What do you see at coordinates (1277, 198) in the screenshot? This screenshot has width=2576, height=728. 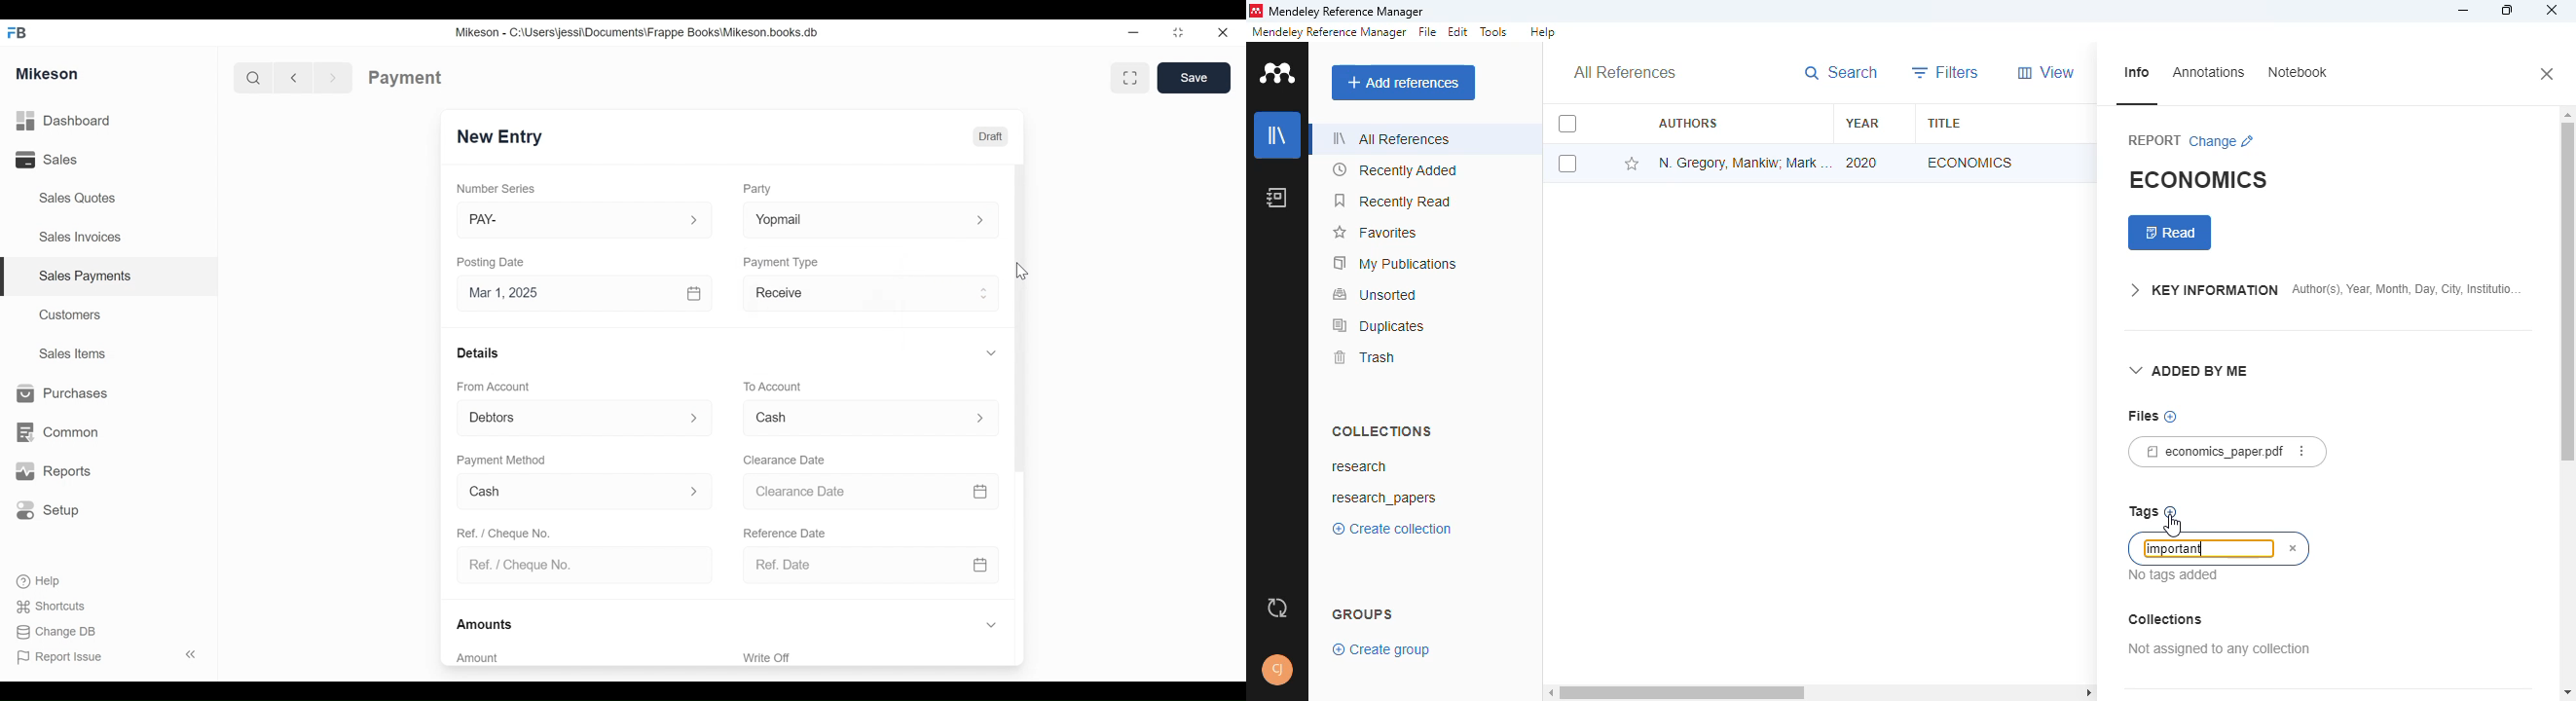 I see `notebook` at bounding box center [1277, 198].